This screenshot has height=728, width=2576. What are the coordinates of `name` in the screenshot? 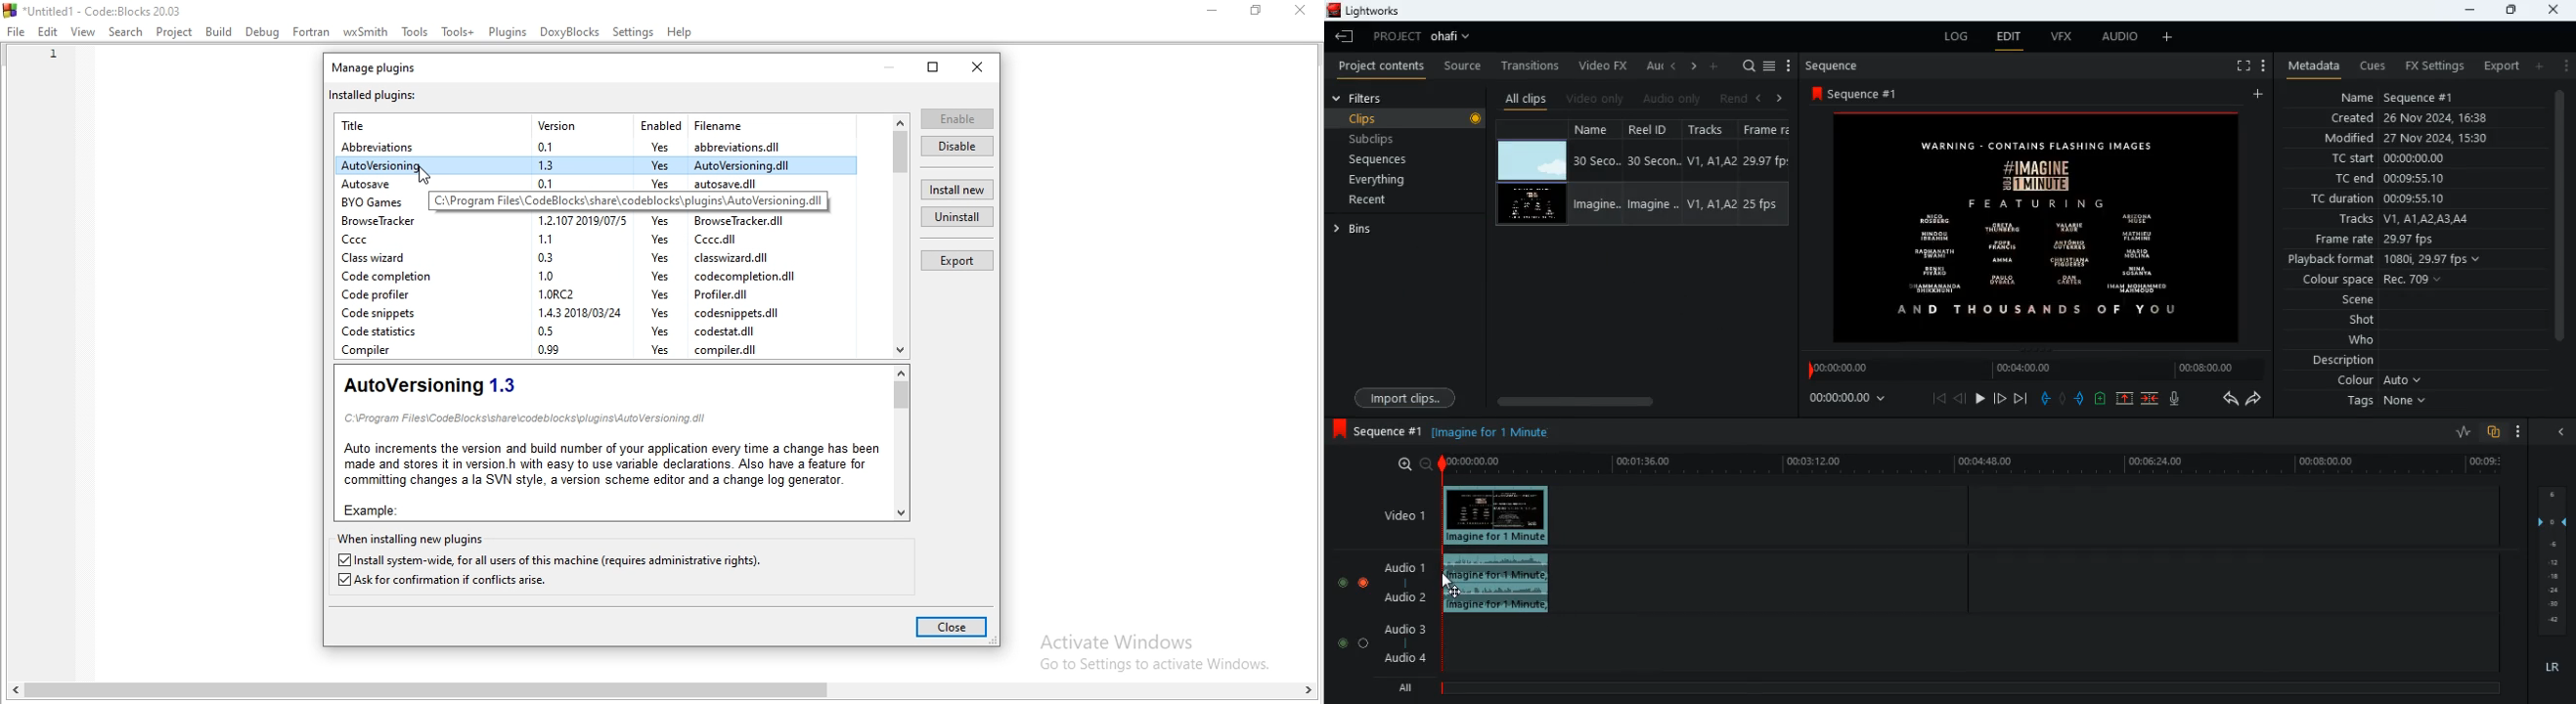 It's located at (1598, 128).